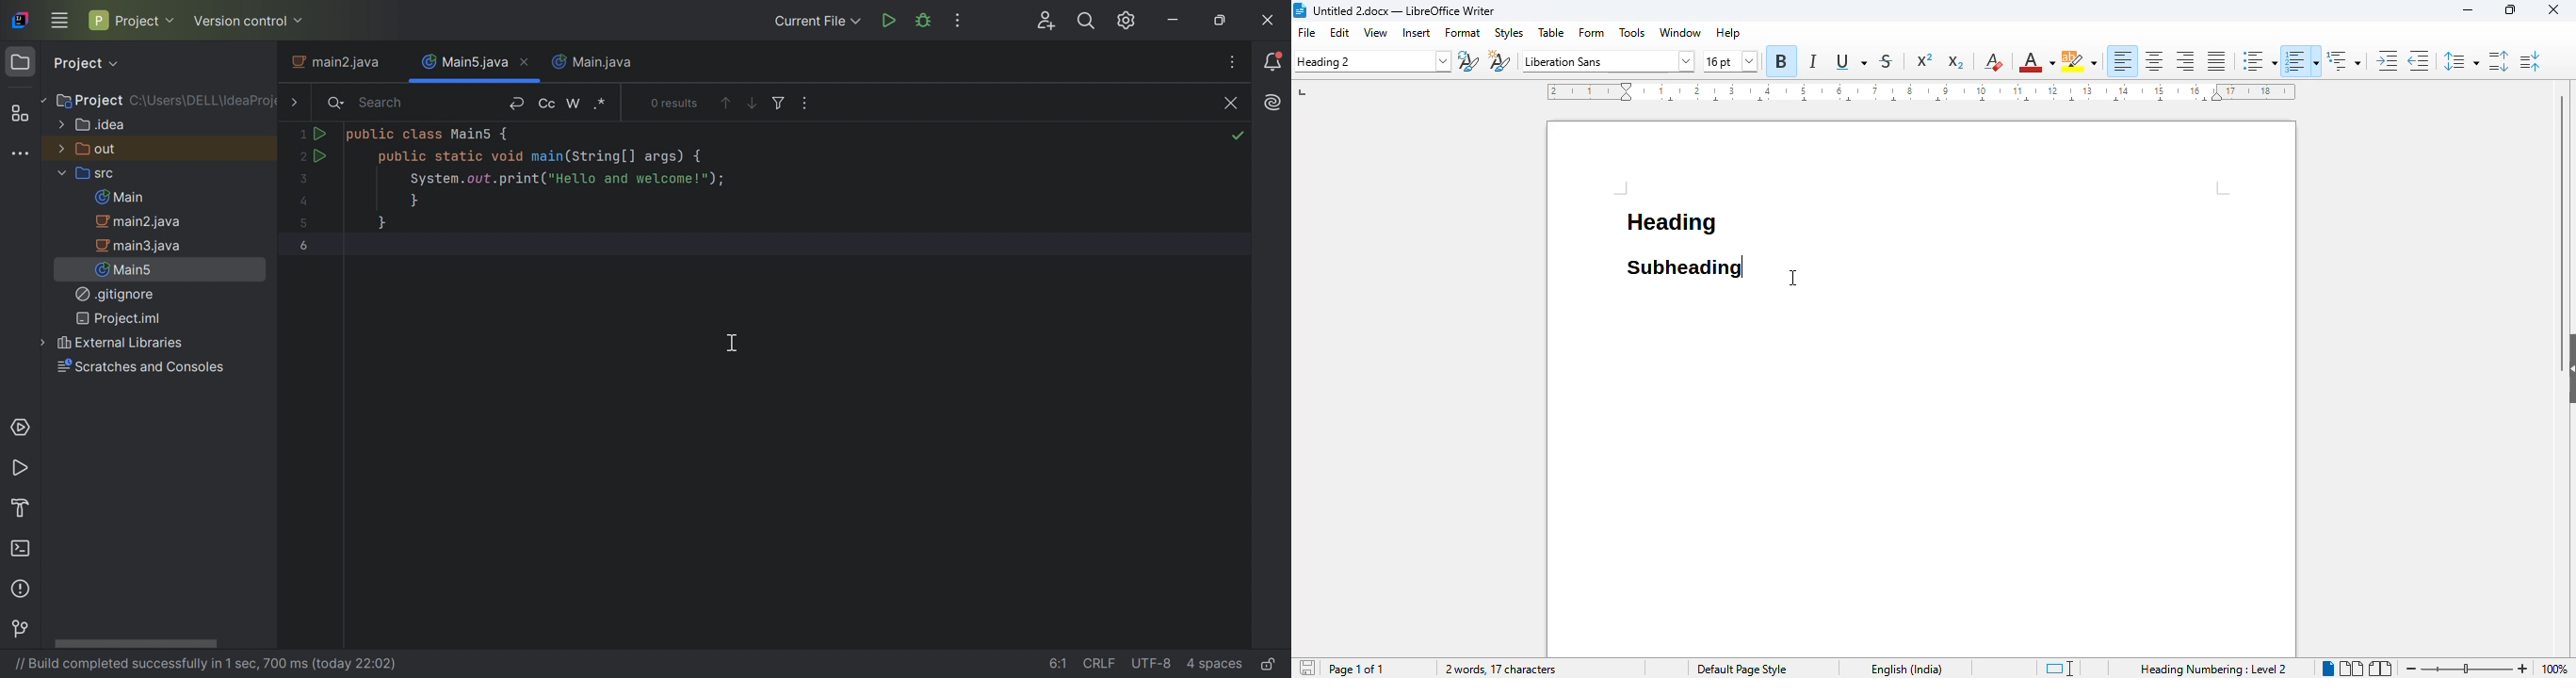 The width and height of the screenshot is (2576, 700). Describe the element at coordinates (1925, 60) in the screenshot. I see `superscript` at that location.